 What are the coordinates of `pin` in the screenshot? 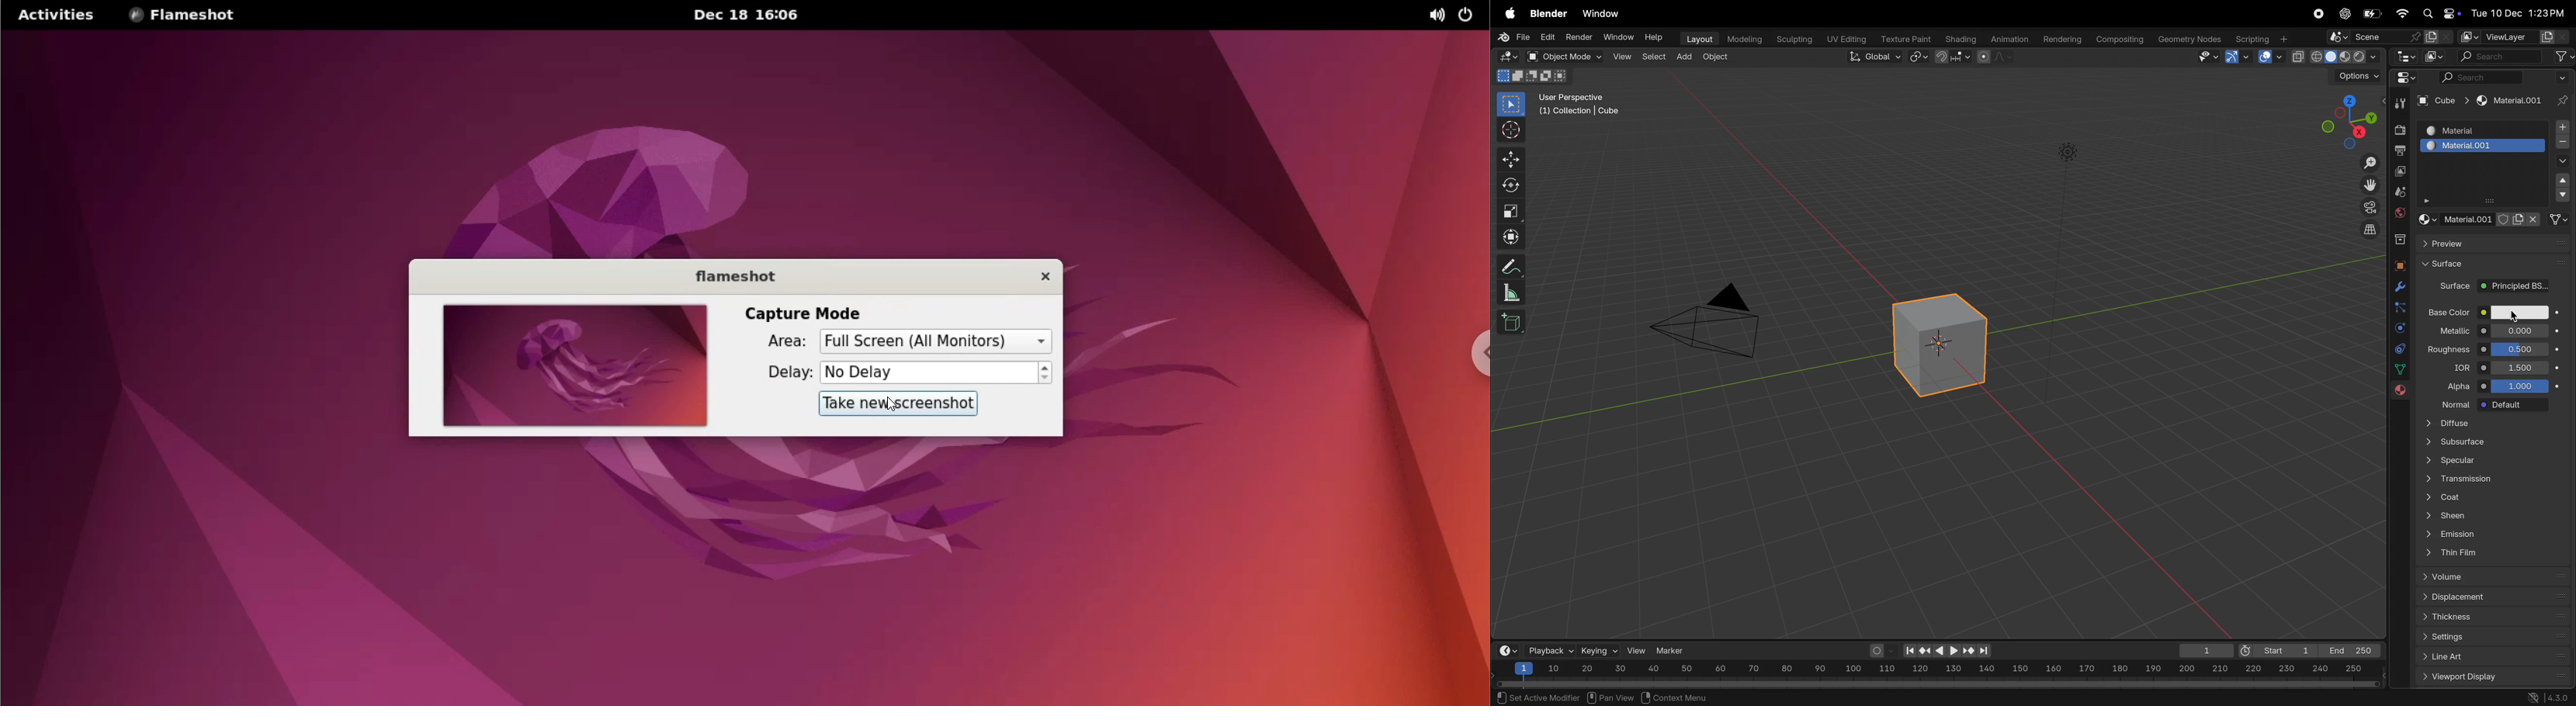 It's located at (2561, 90).